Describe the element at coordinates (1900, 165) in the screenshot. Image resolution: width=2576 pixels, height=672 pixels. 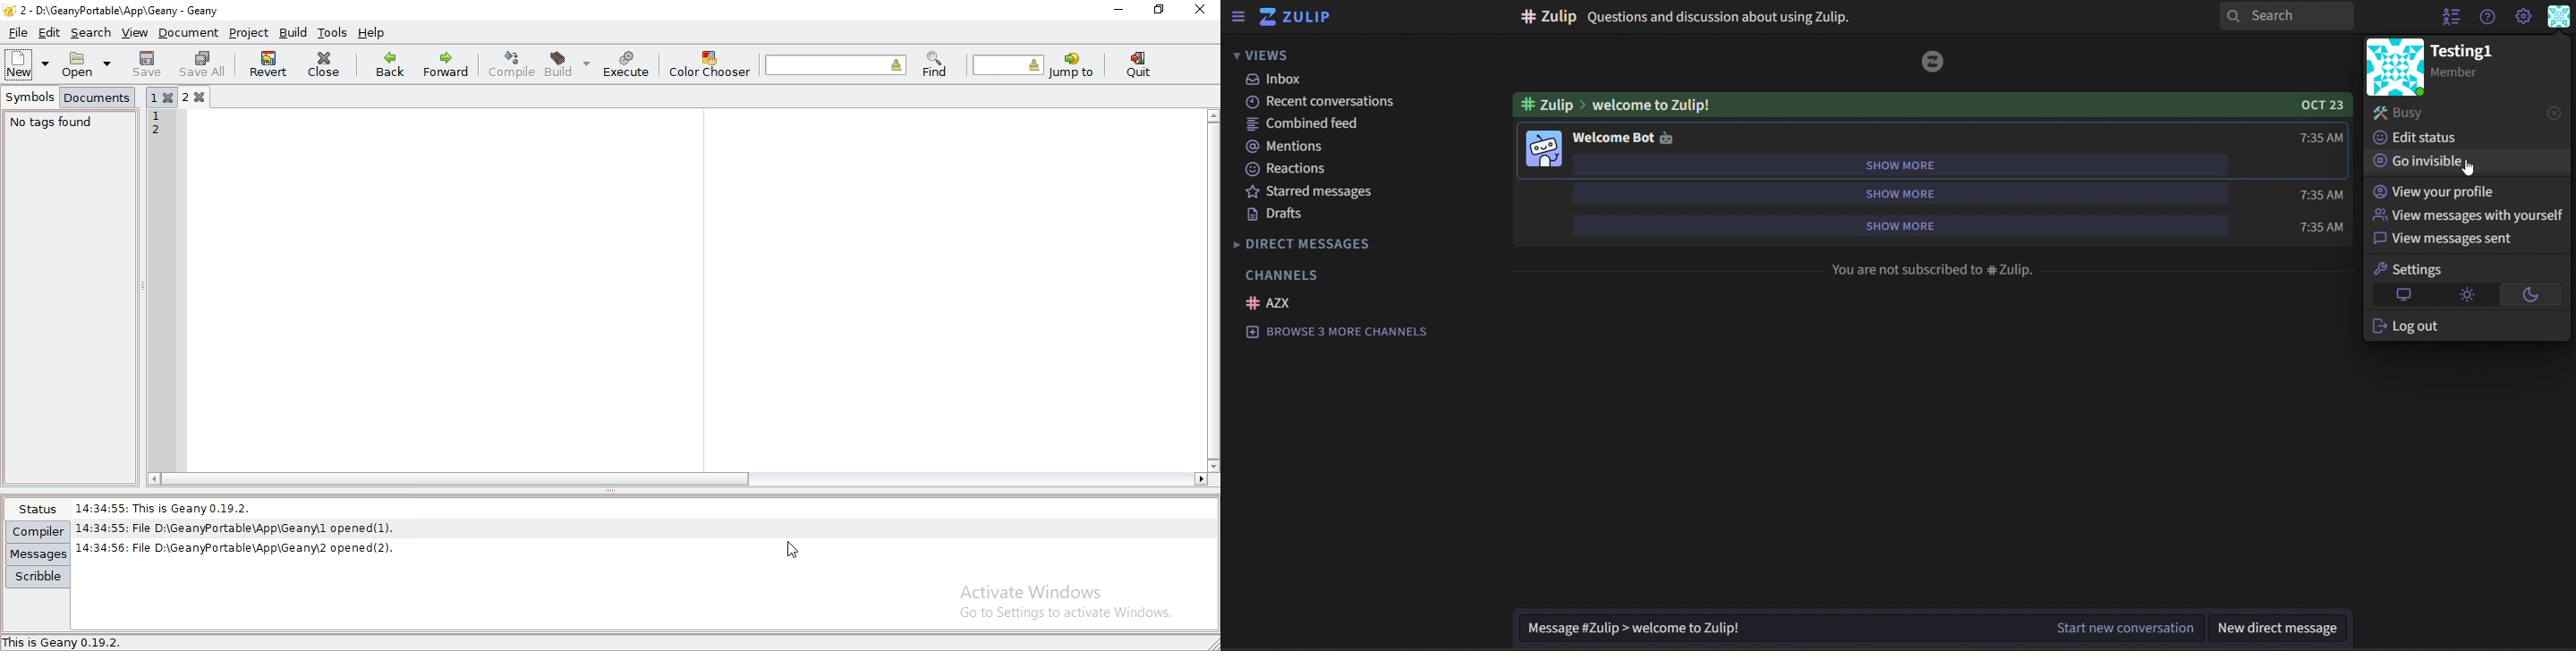
I see `show more` at that location.